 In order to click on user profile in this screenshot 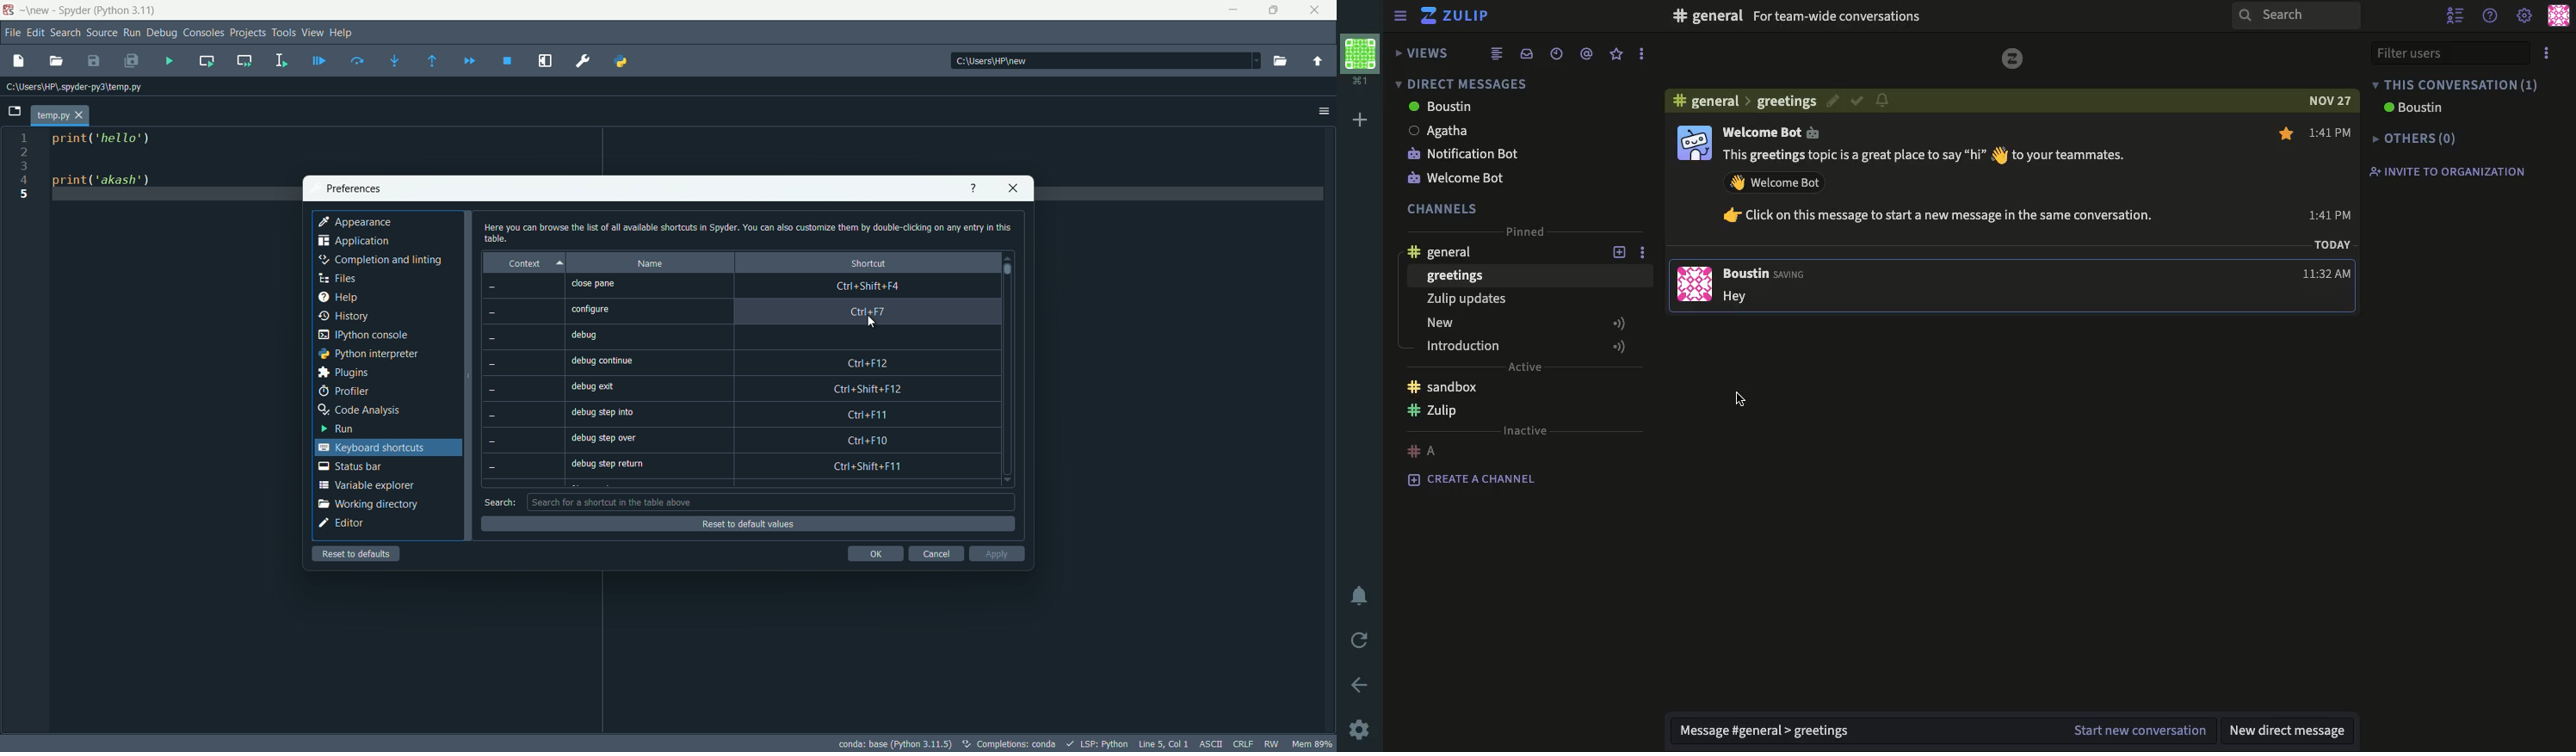, I will do `click(2560, 15)`.